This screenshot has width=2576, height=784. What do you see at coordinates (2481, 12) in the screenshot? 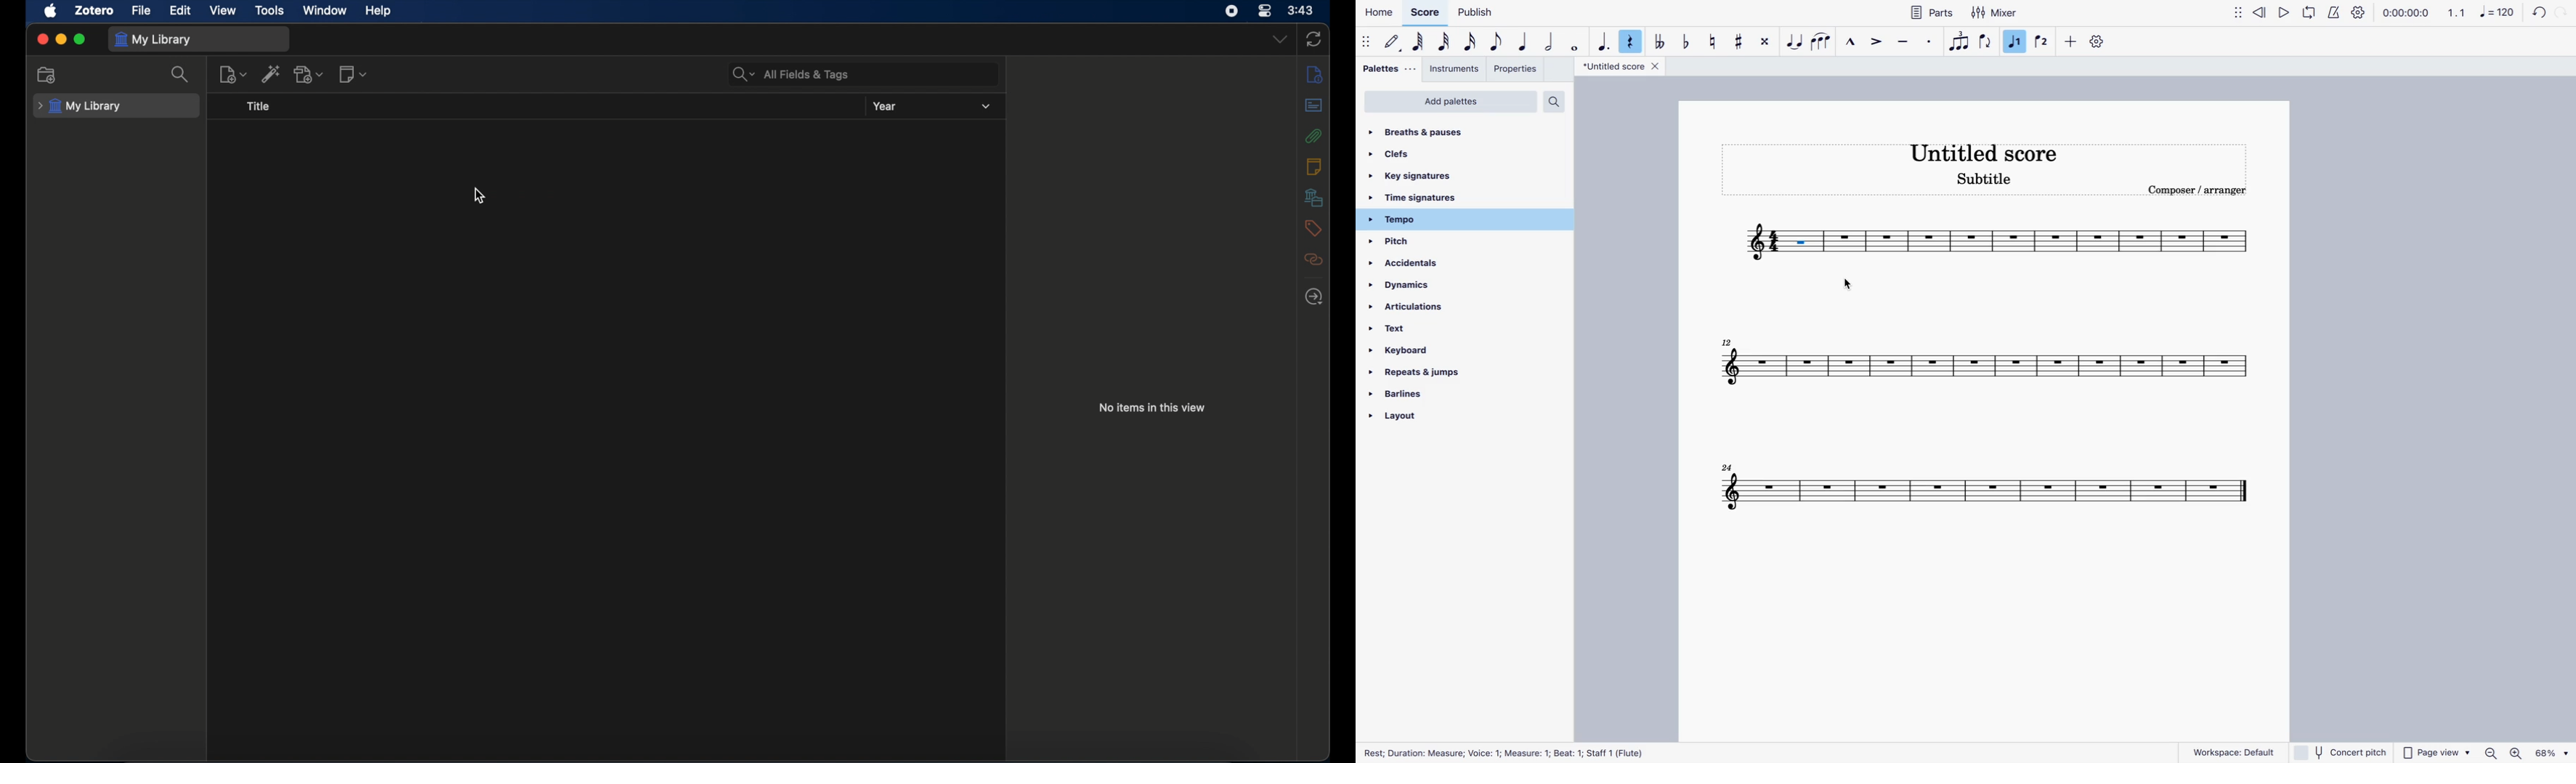
I see `scale` at bounding box center [2481, 12].